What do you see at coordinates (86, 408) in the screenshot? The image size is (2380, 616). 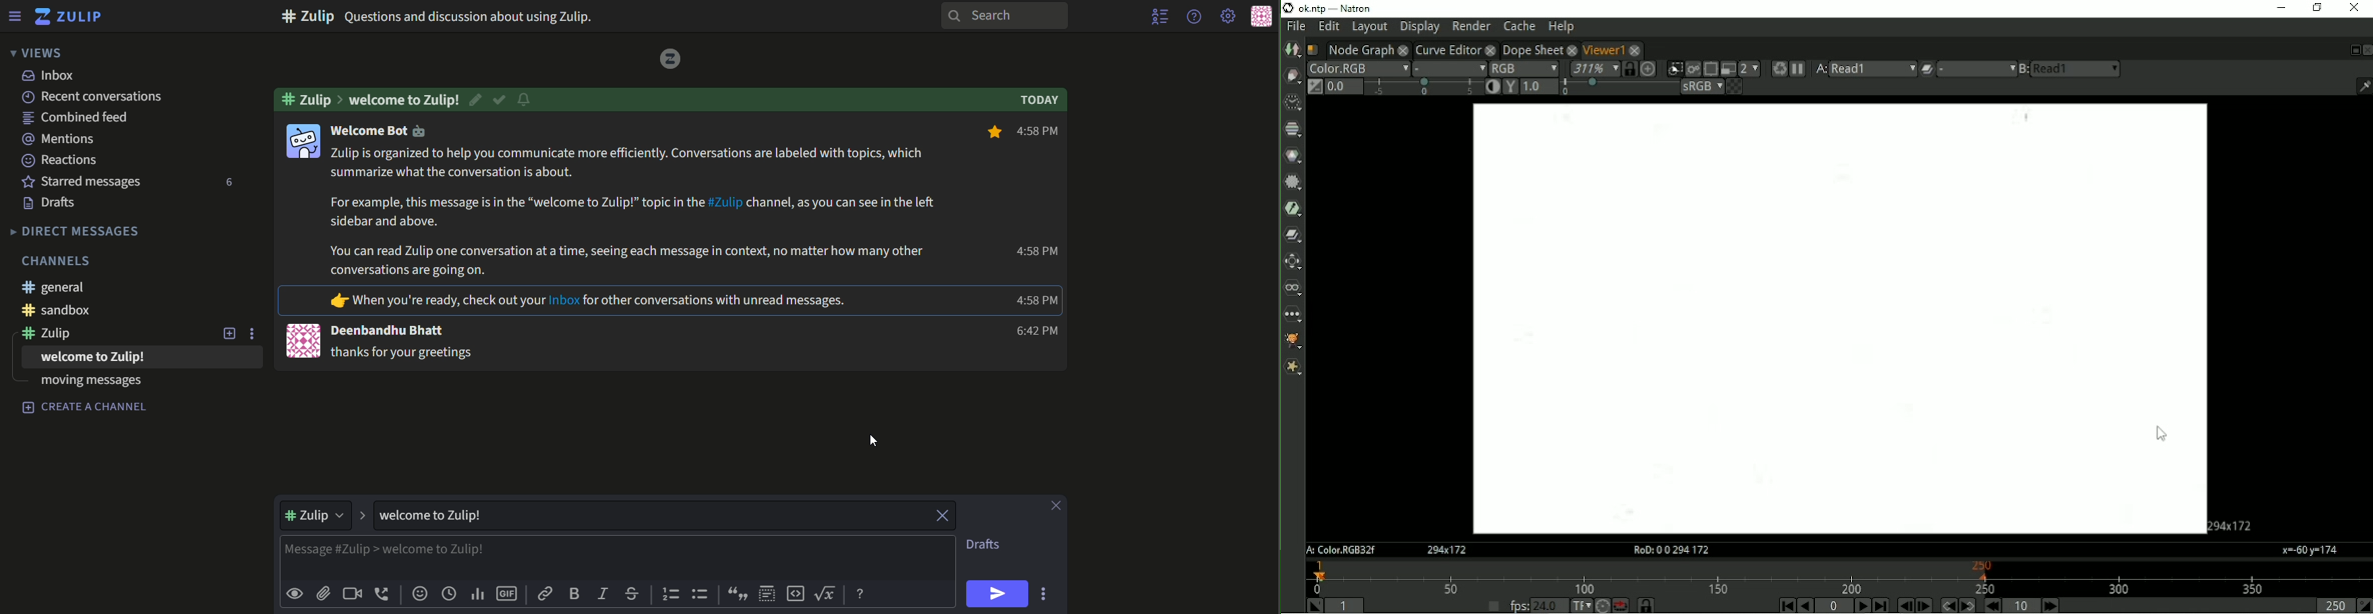 I see `Text` at bounding box center [86, 408].